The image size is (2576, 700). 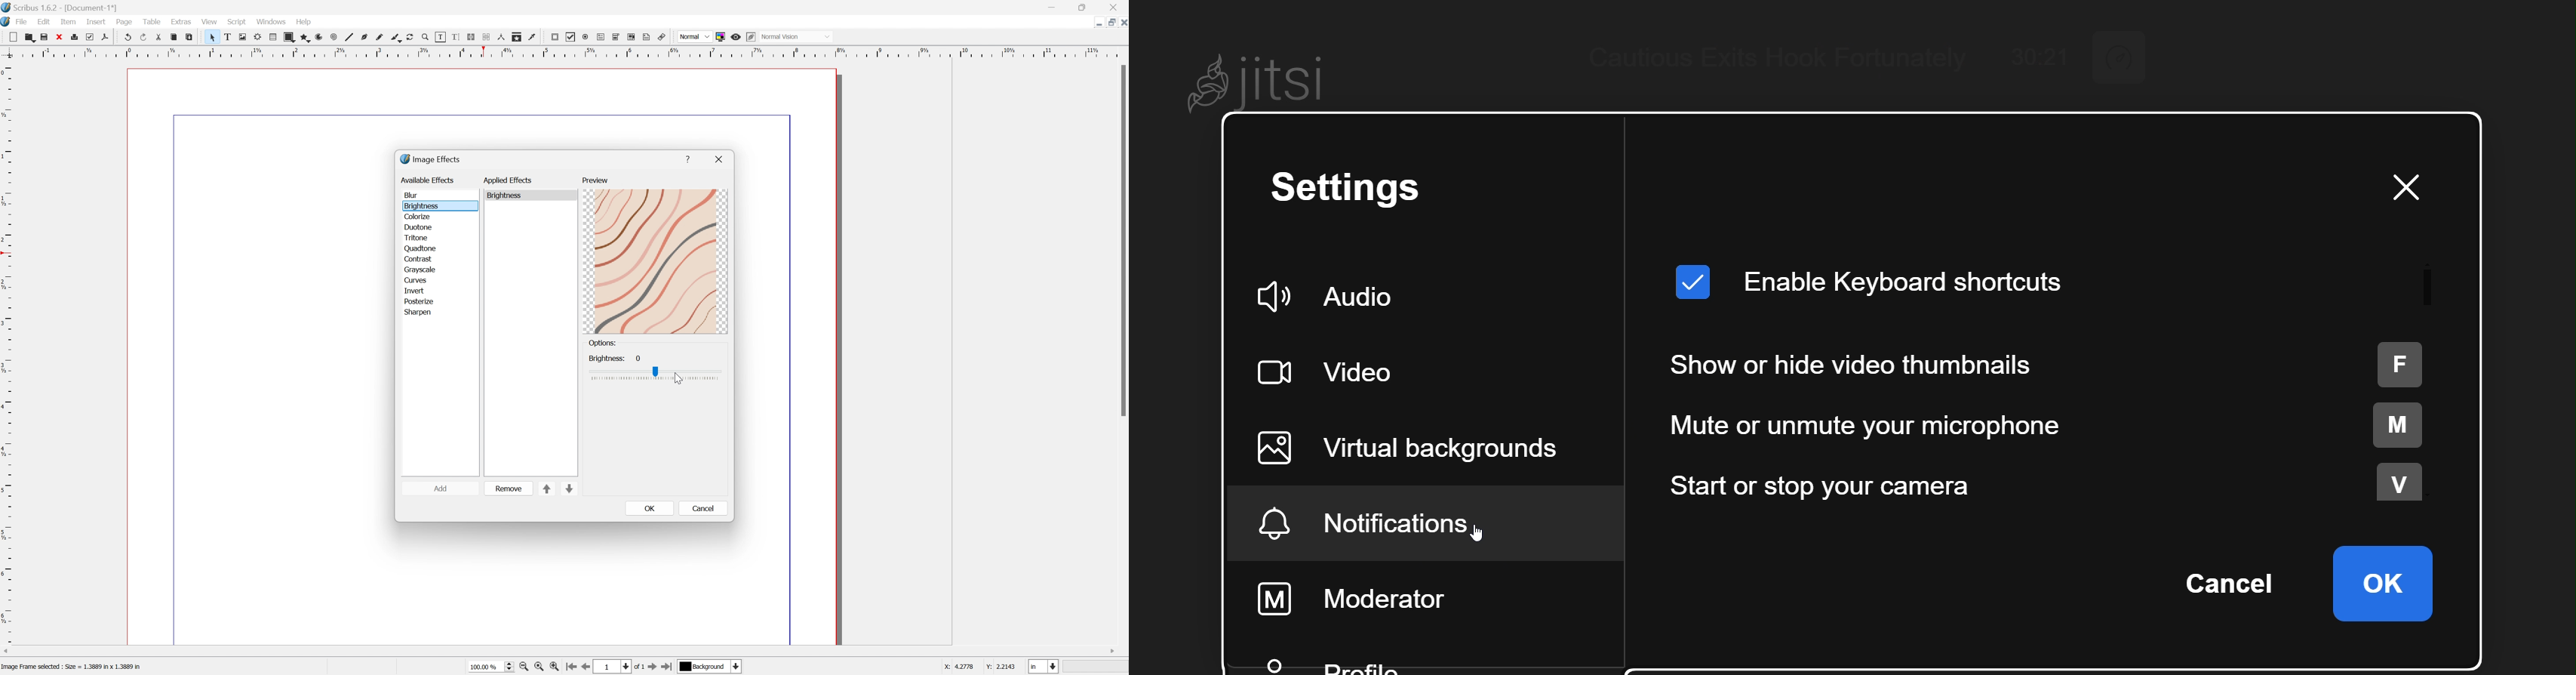 I want to click on notification, so click(x=1392, y=522).